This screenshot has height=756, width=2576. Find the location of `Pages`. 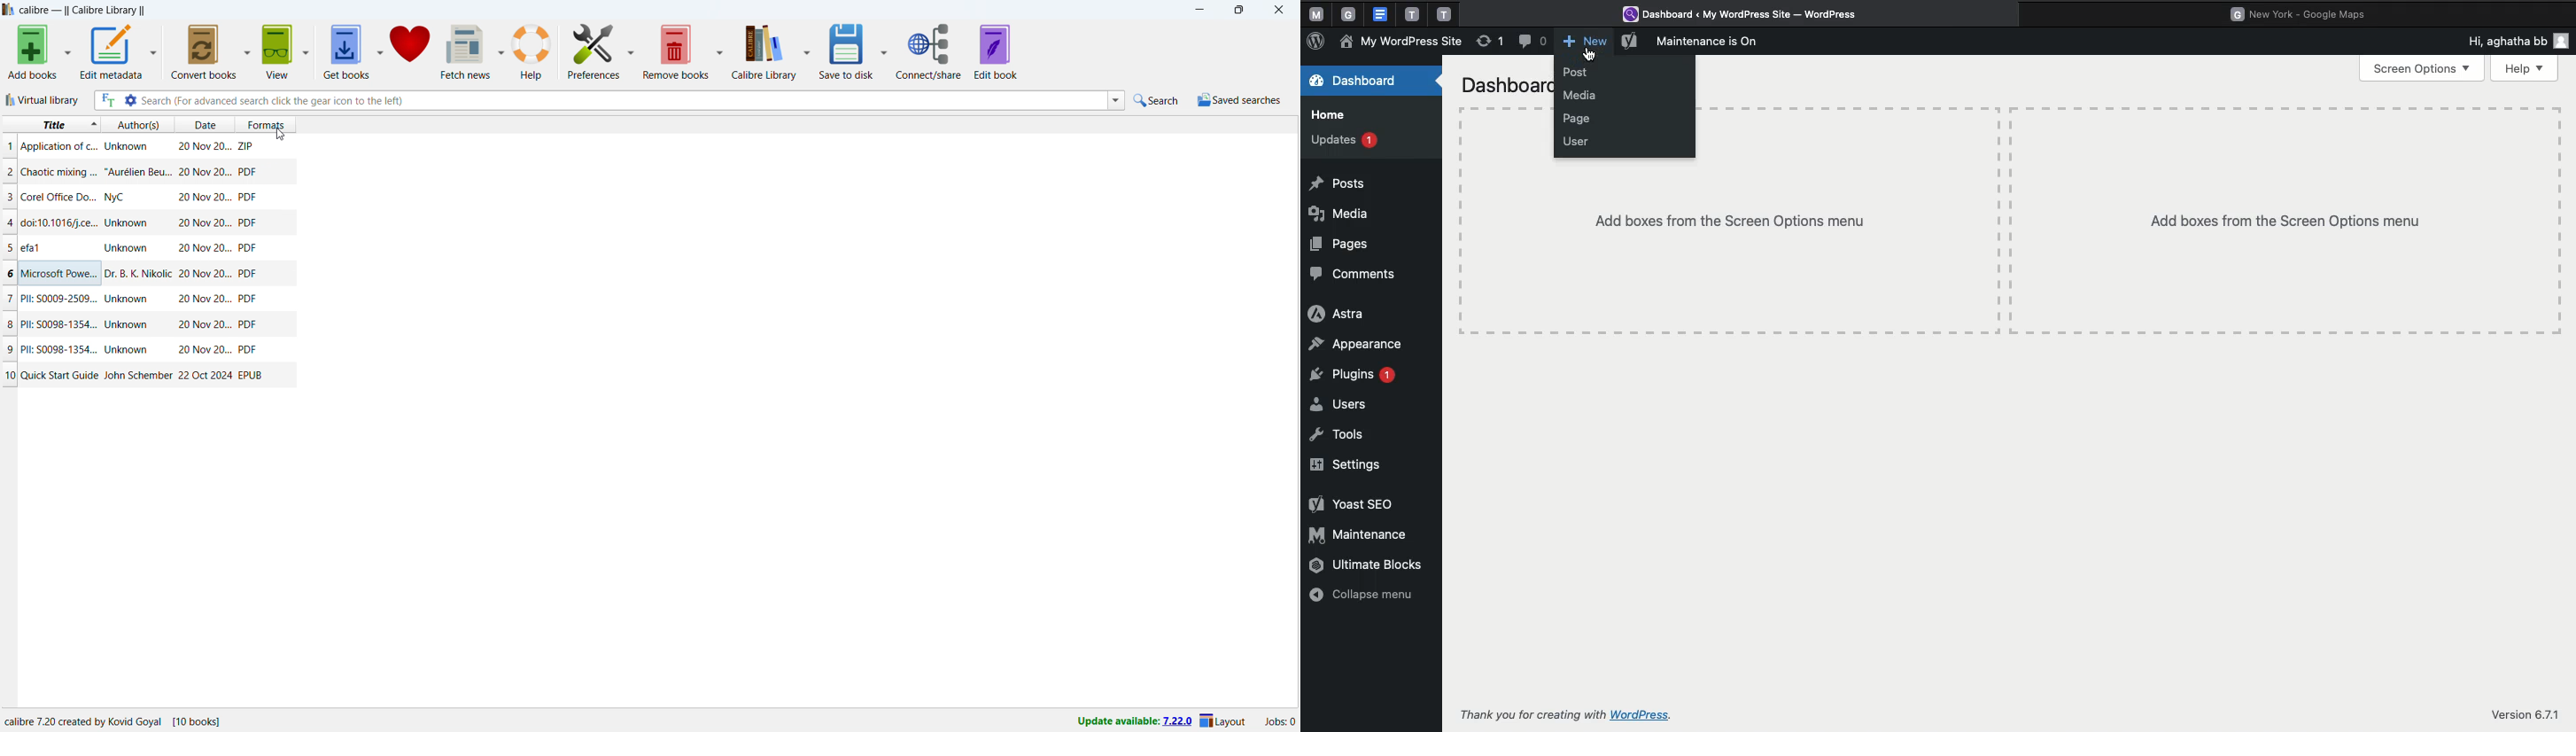

Pages is located at coordinates (1580, 120).